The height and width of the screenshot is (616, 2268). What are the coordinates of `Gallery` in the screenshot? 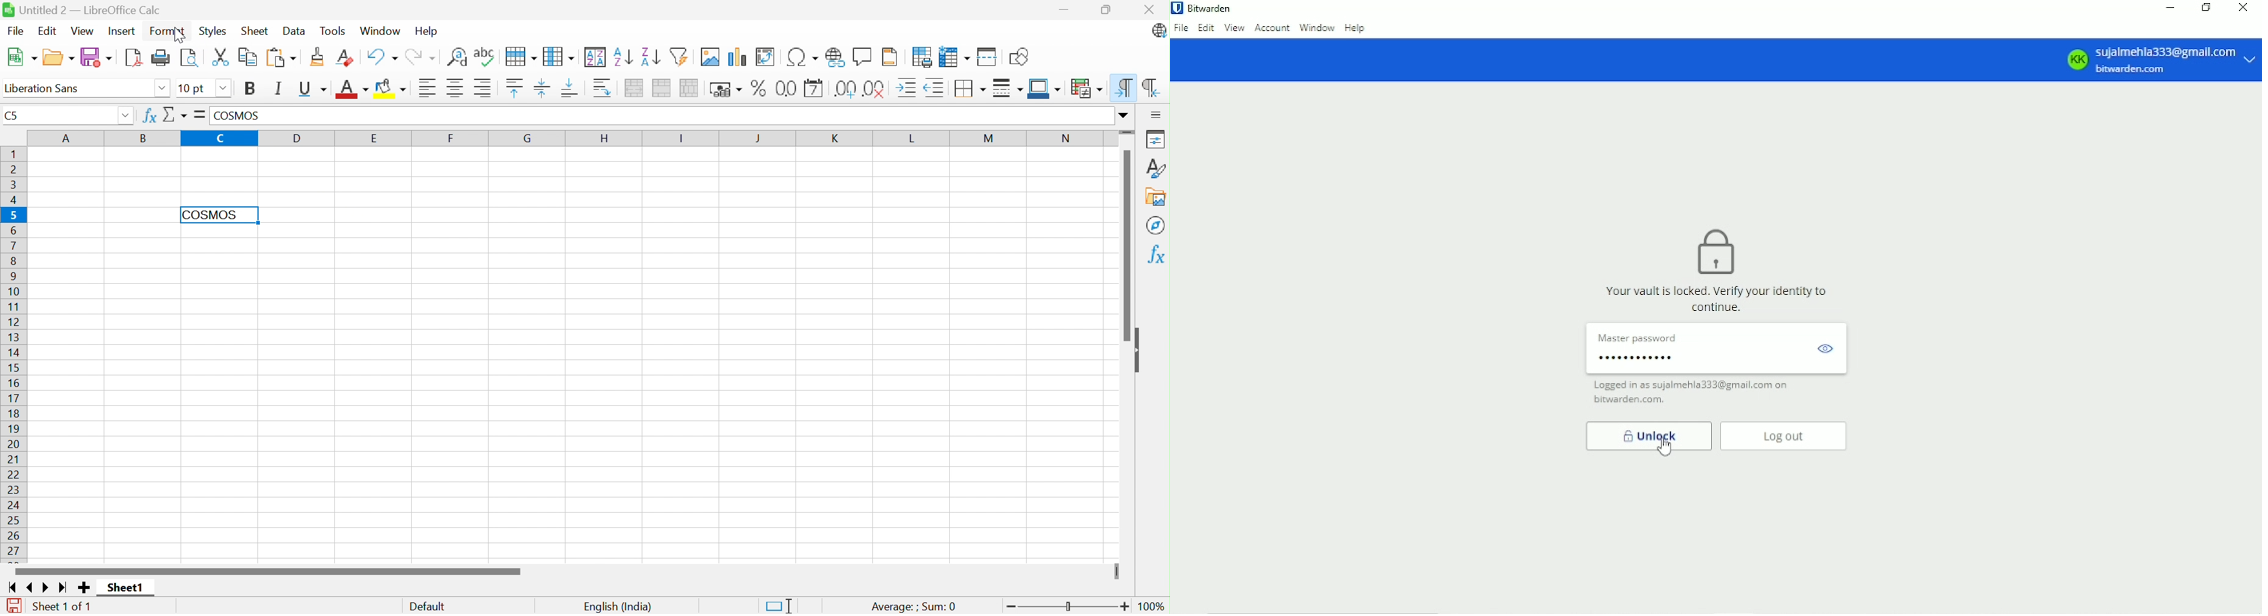 It's located at (1157, 198).